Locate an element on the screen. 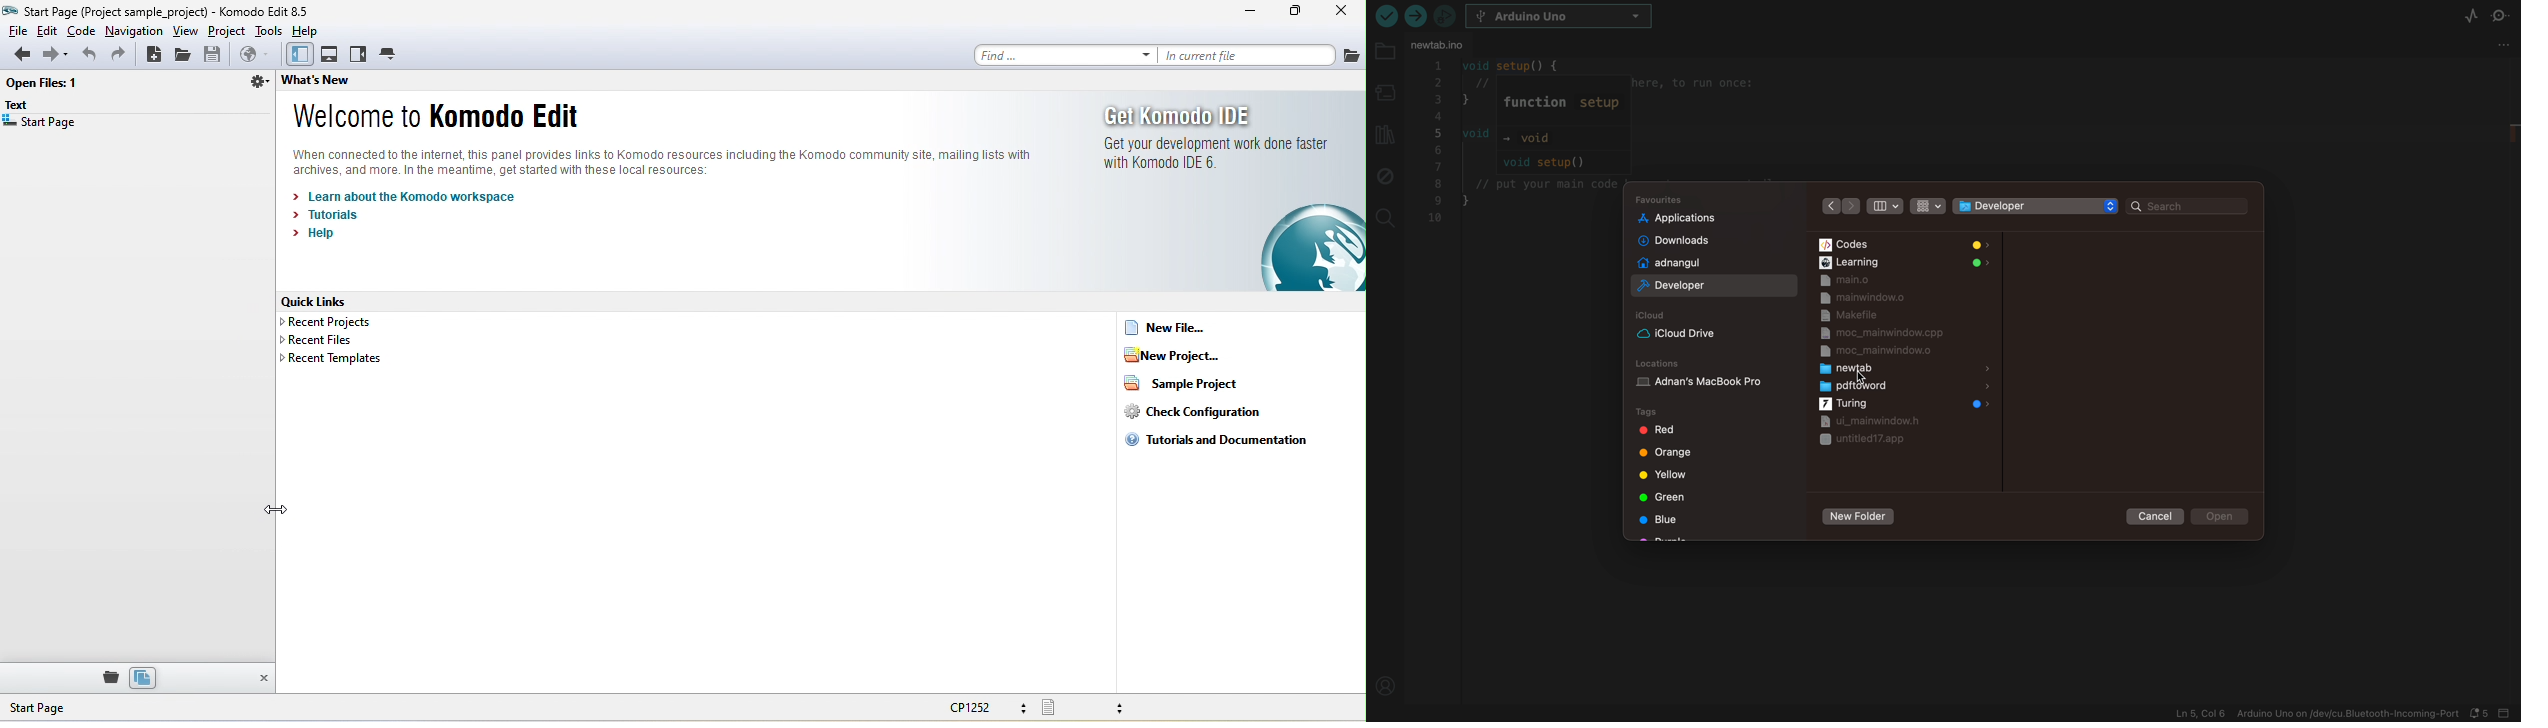  locations is located at coordinates (1661, 363).